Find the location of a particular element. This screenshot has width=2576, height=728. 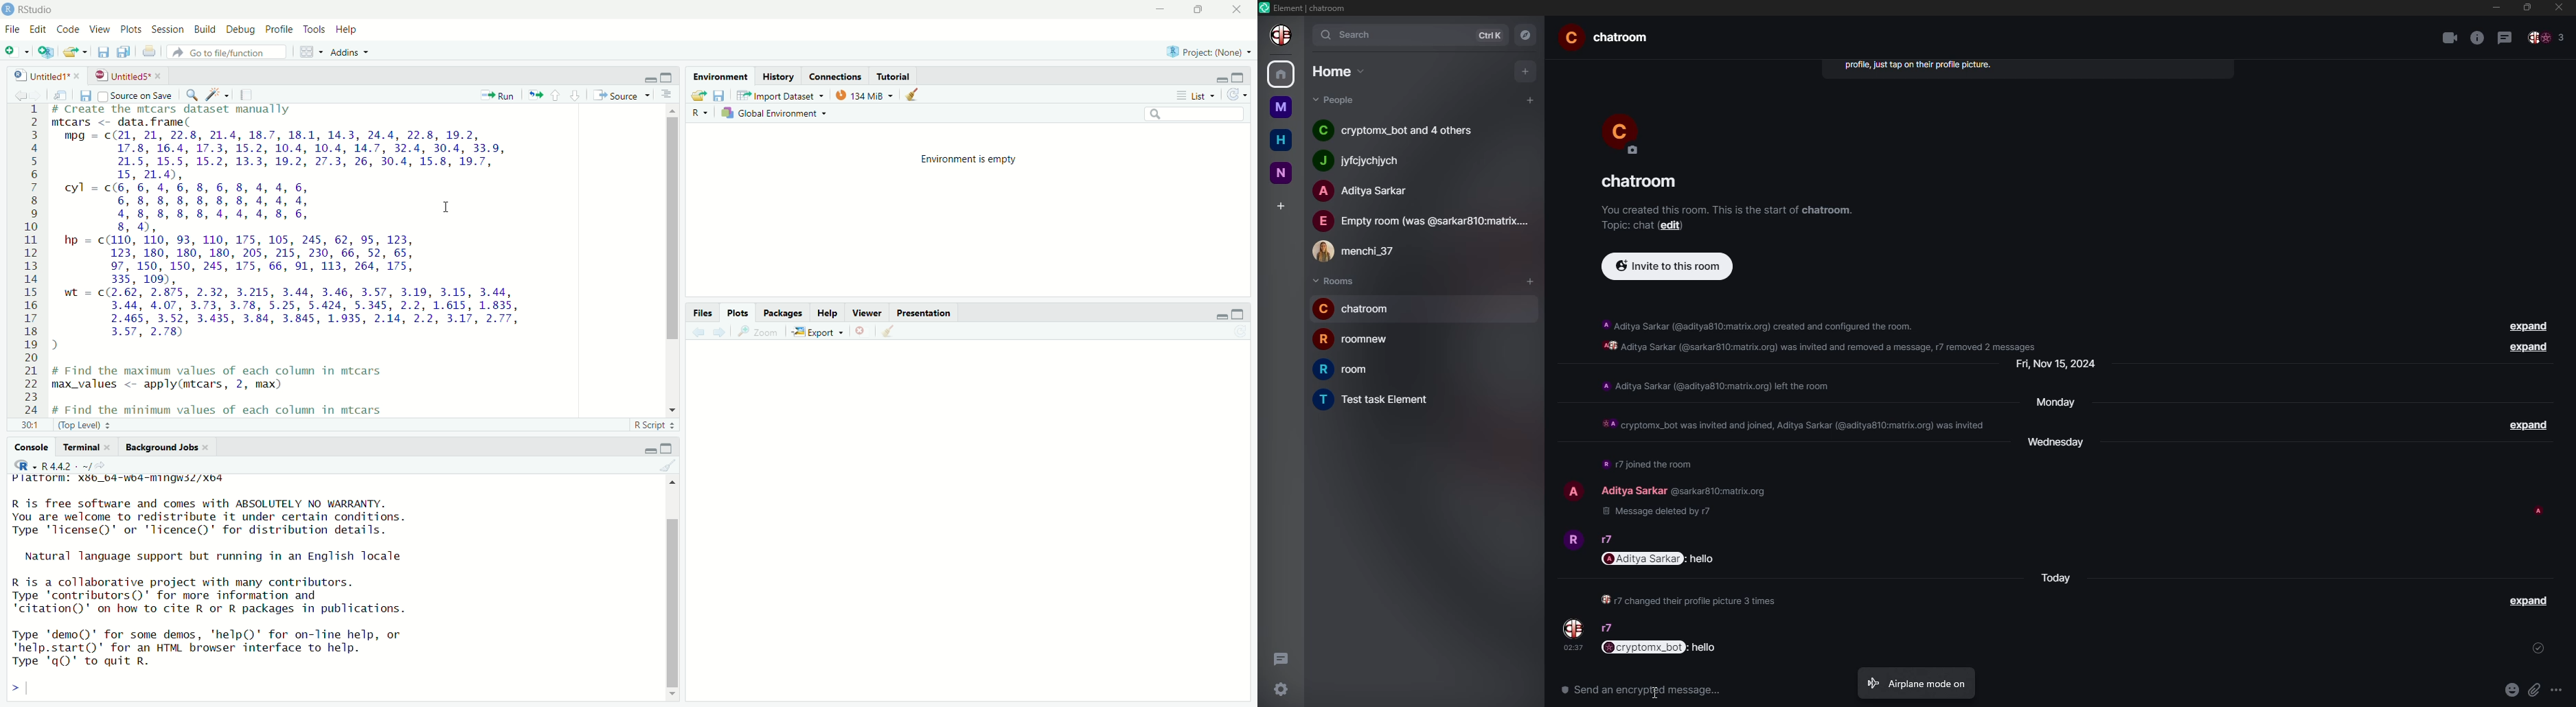

print is located at coordinates (149, 51).